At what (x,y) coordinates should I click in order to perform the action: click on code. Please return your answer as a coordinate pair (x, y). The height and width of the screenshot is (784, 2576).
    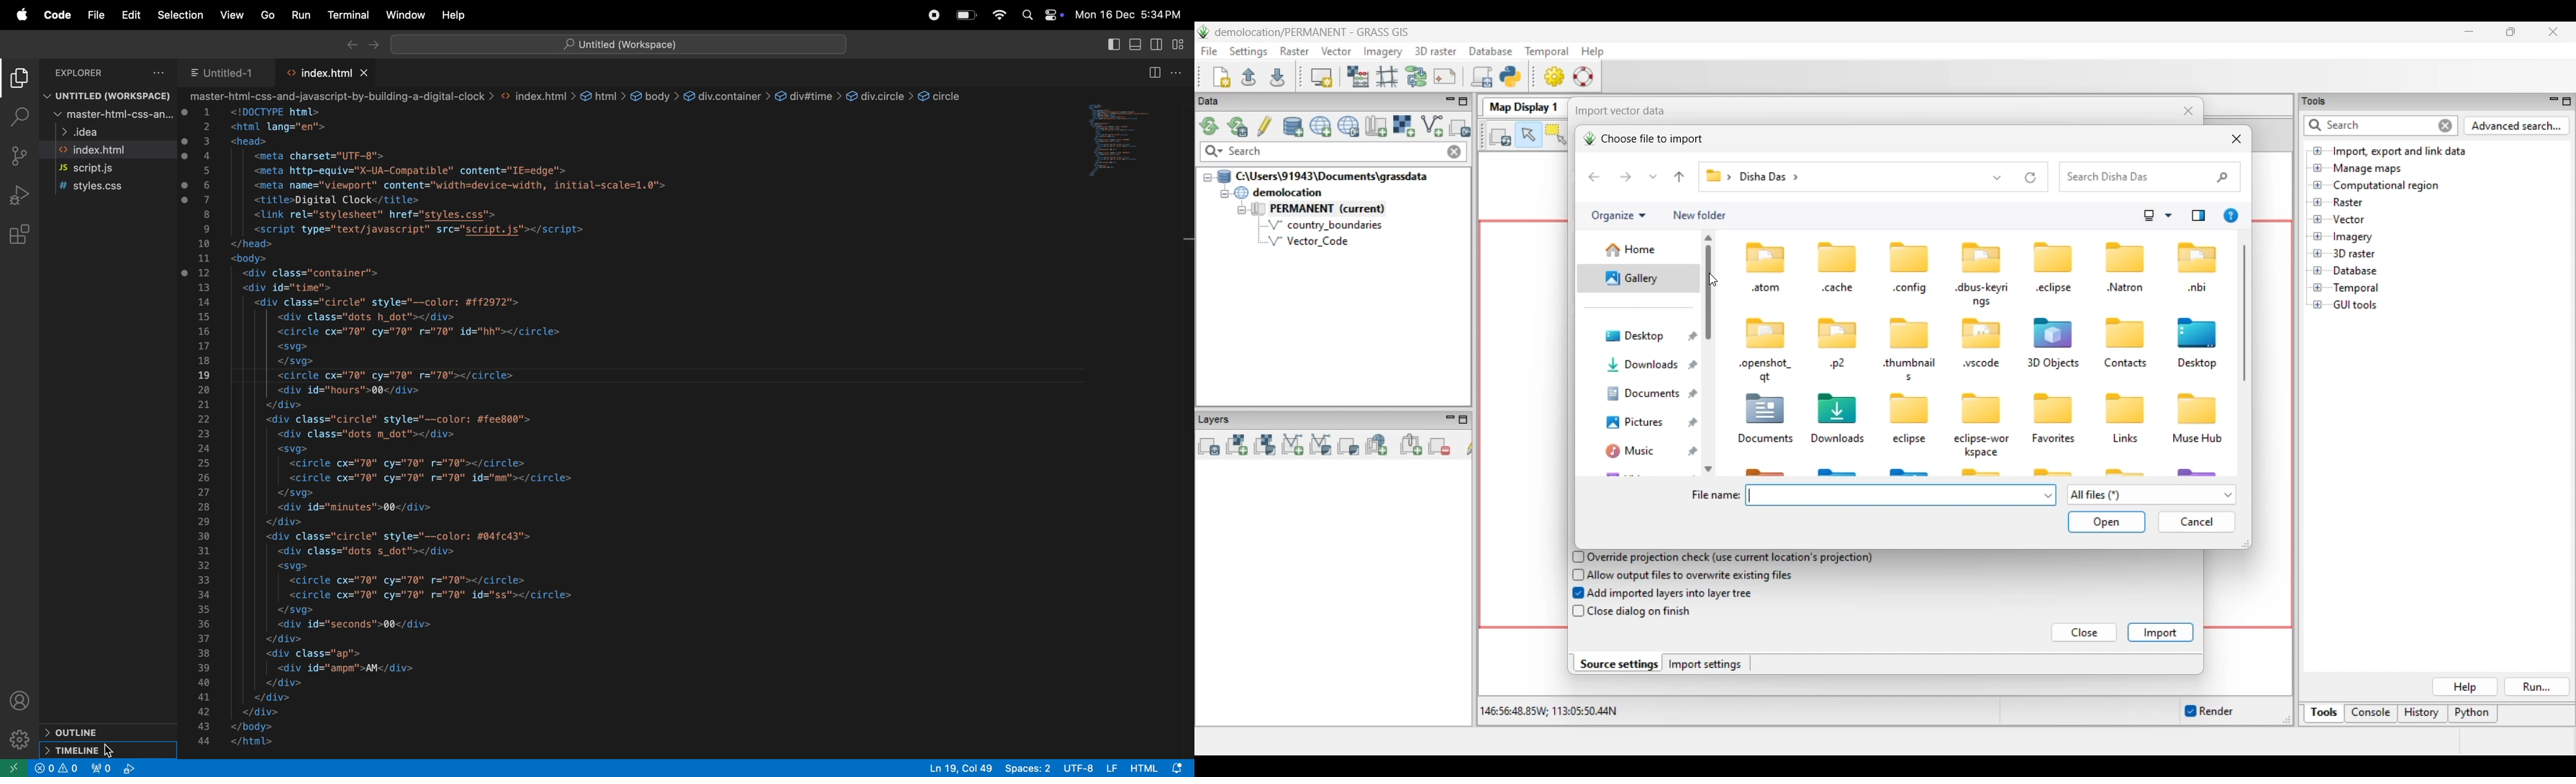
    Looking at the image, I should click on (57, 15).